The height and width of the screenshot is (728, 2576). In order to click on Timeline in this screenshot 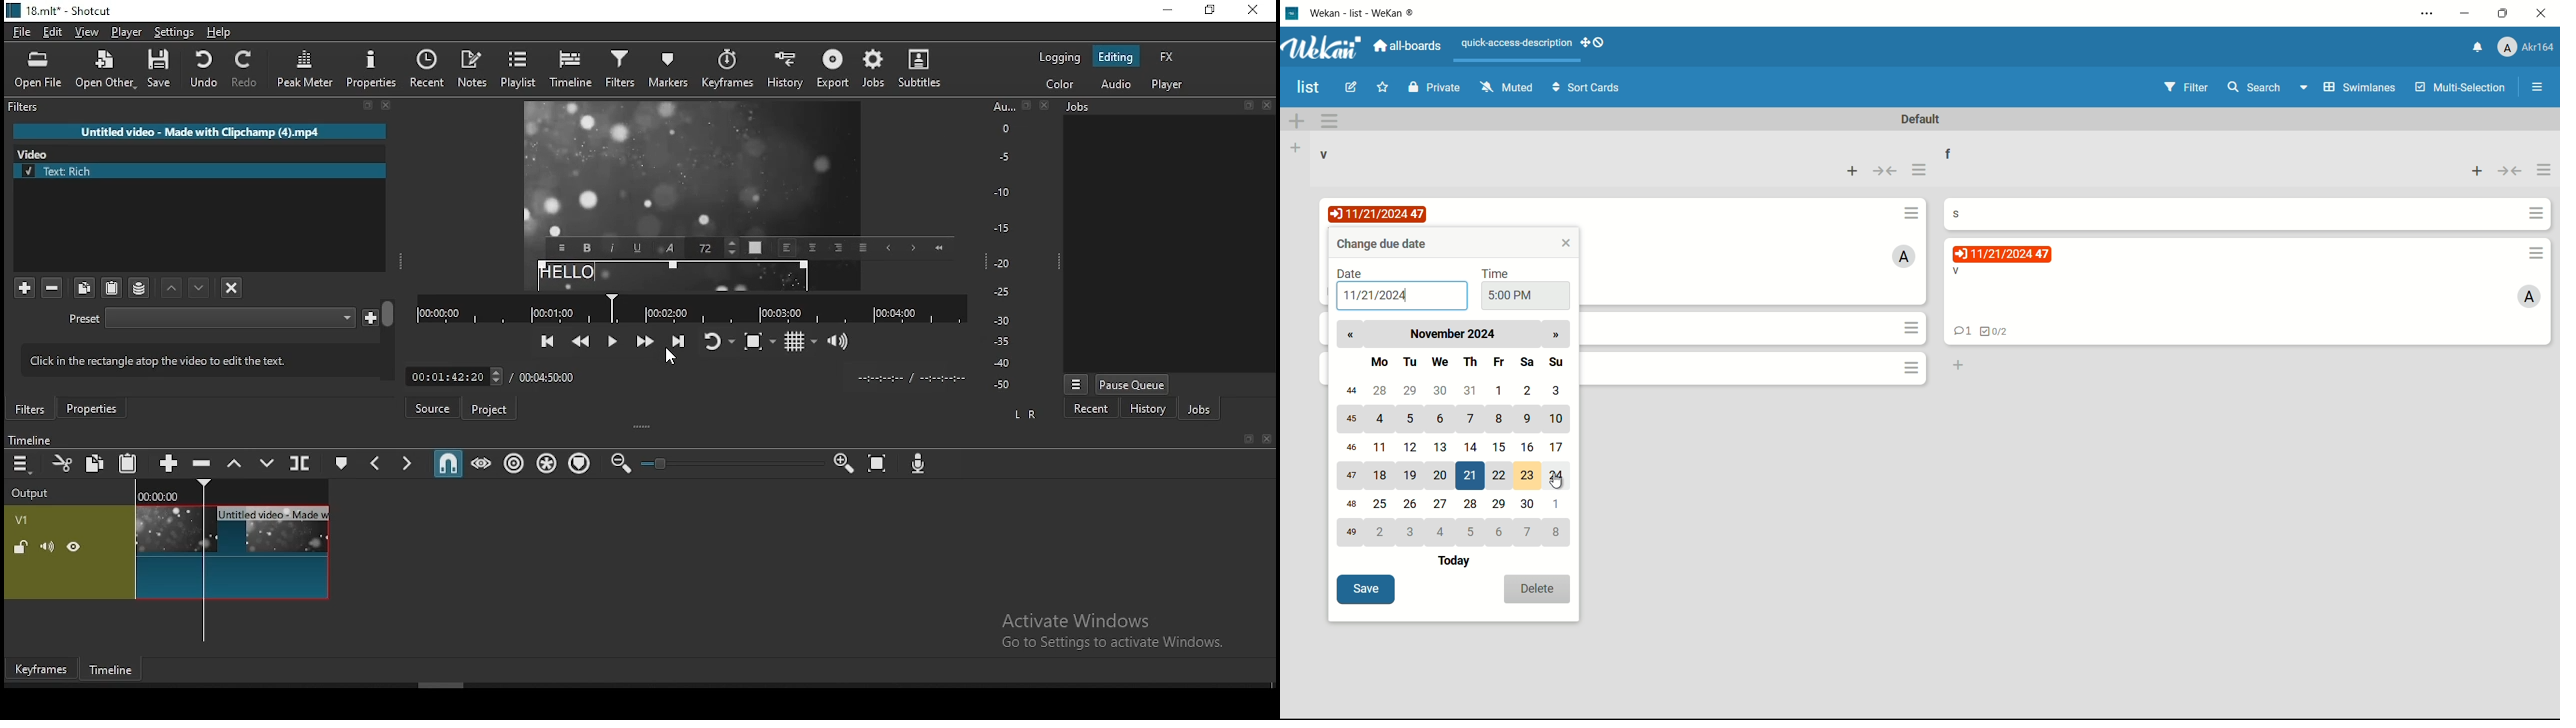, I will do `click(233, 490)`.